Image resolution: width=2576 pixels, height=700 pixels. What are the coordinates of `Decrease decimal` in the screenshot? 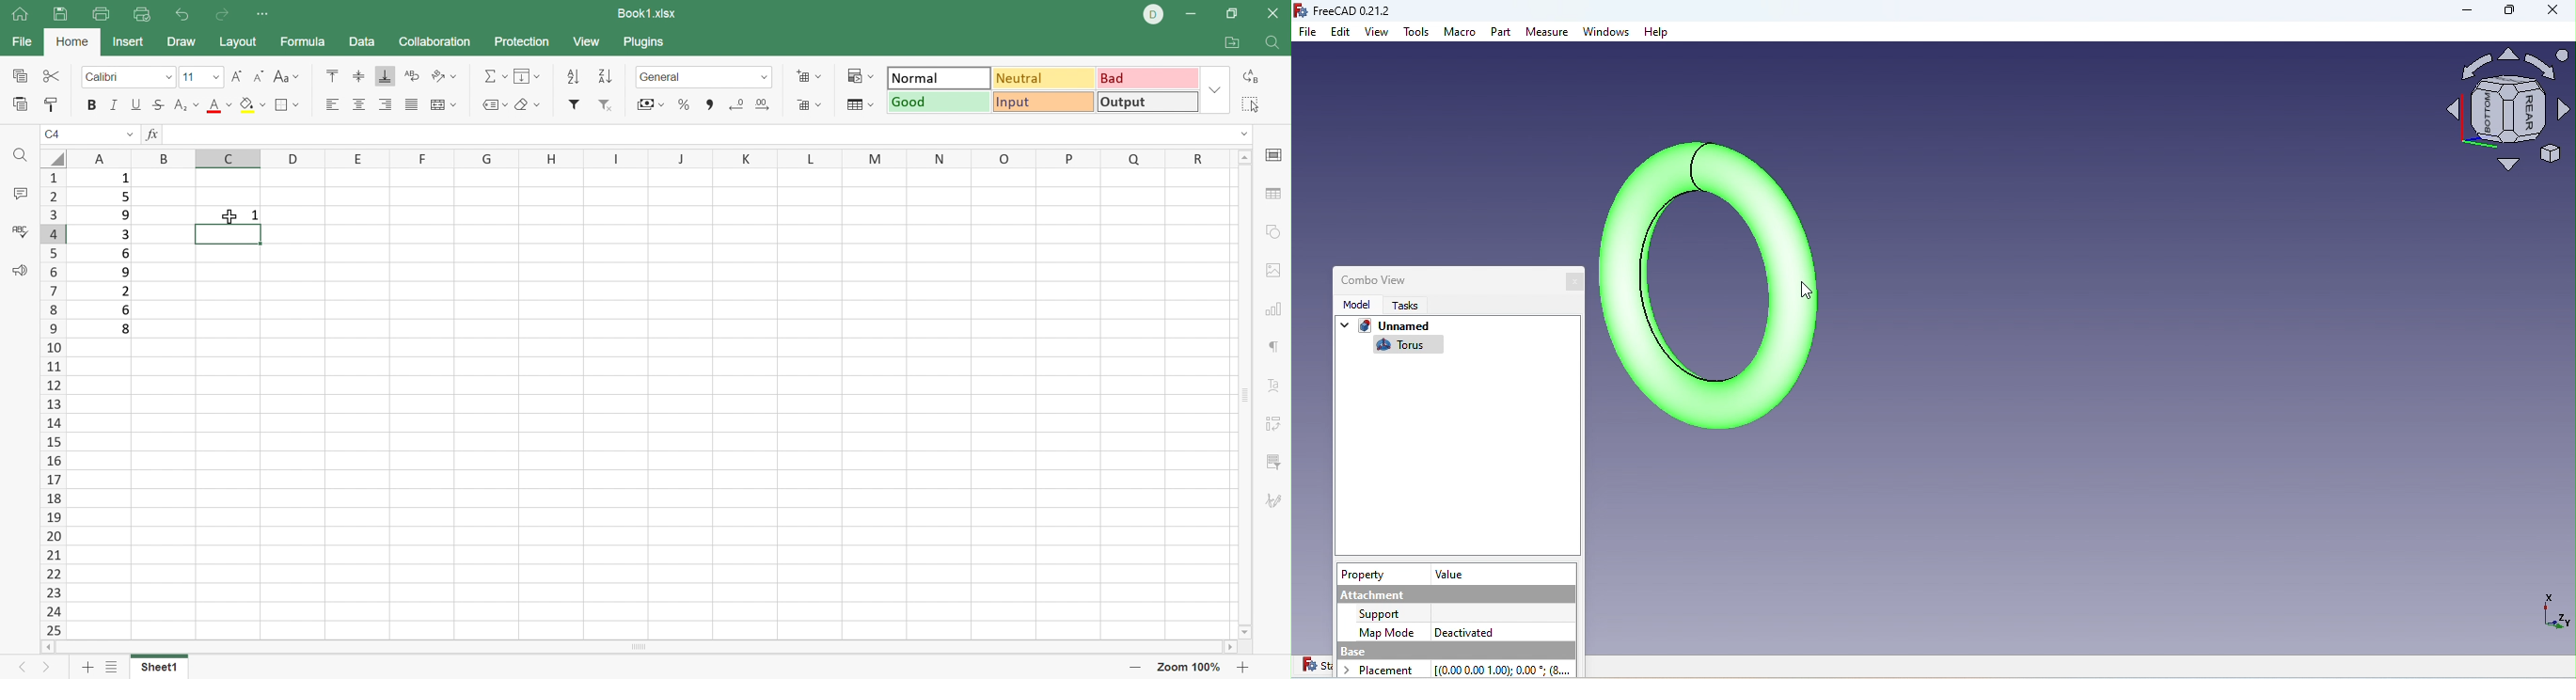 It's located at (738, 101).